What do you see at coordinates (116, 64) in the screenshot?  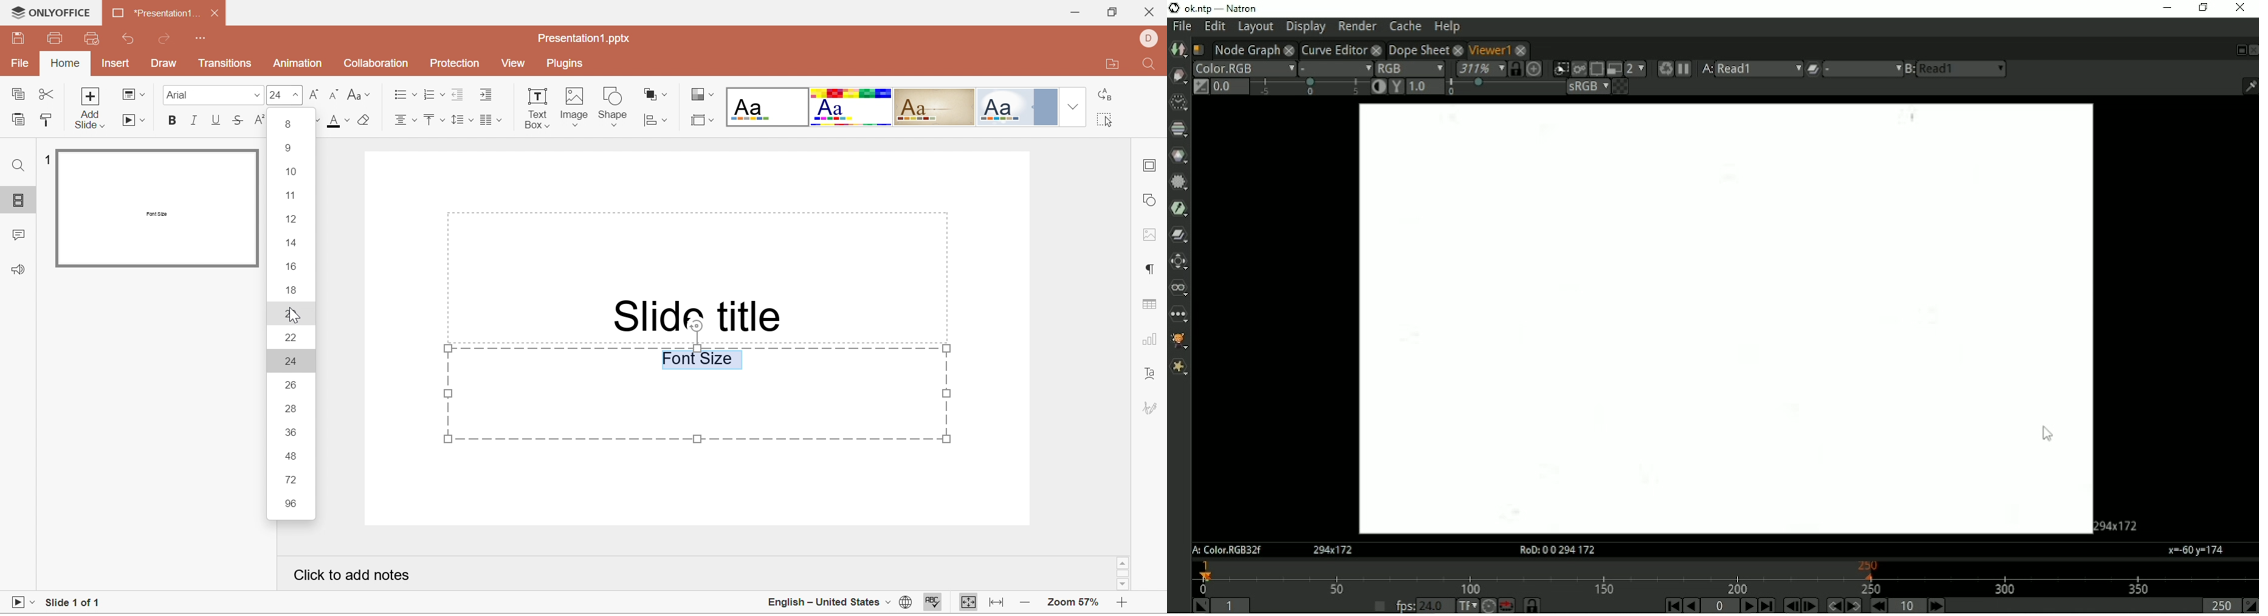 I see `Insert` at bounding box center [116, 64].